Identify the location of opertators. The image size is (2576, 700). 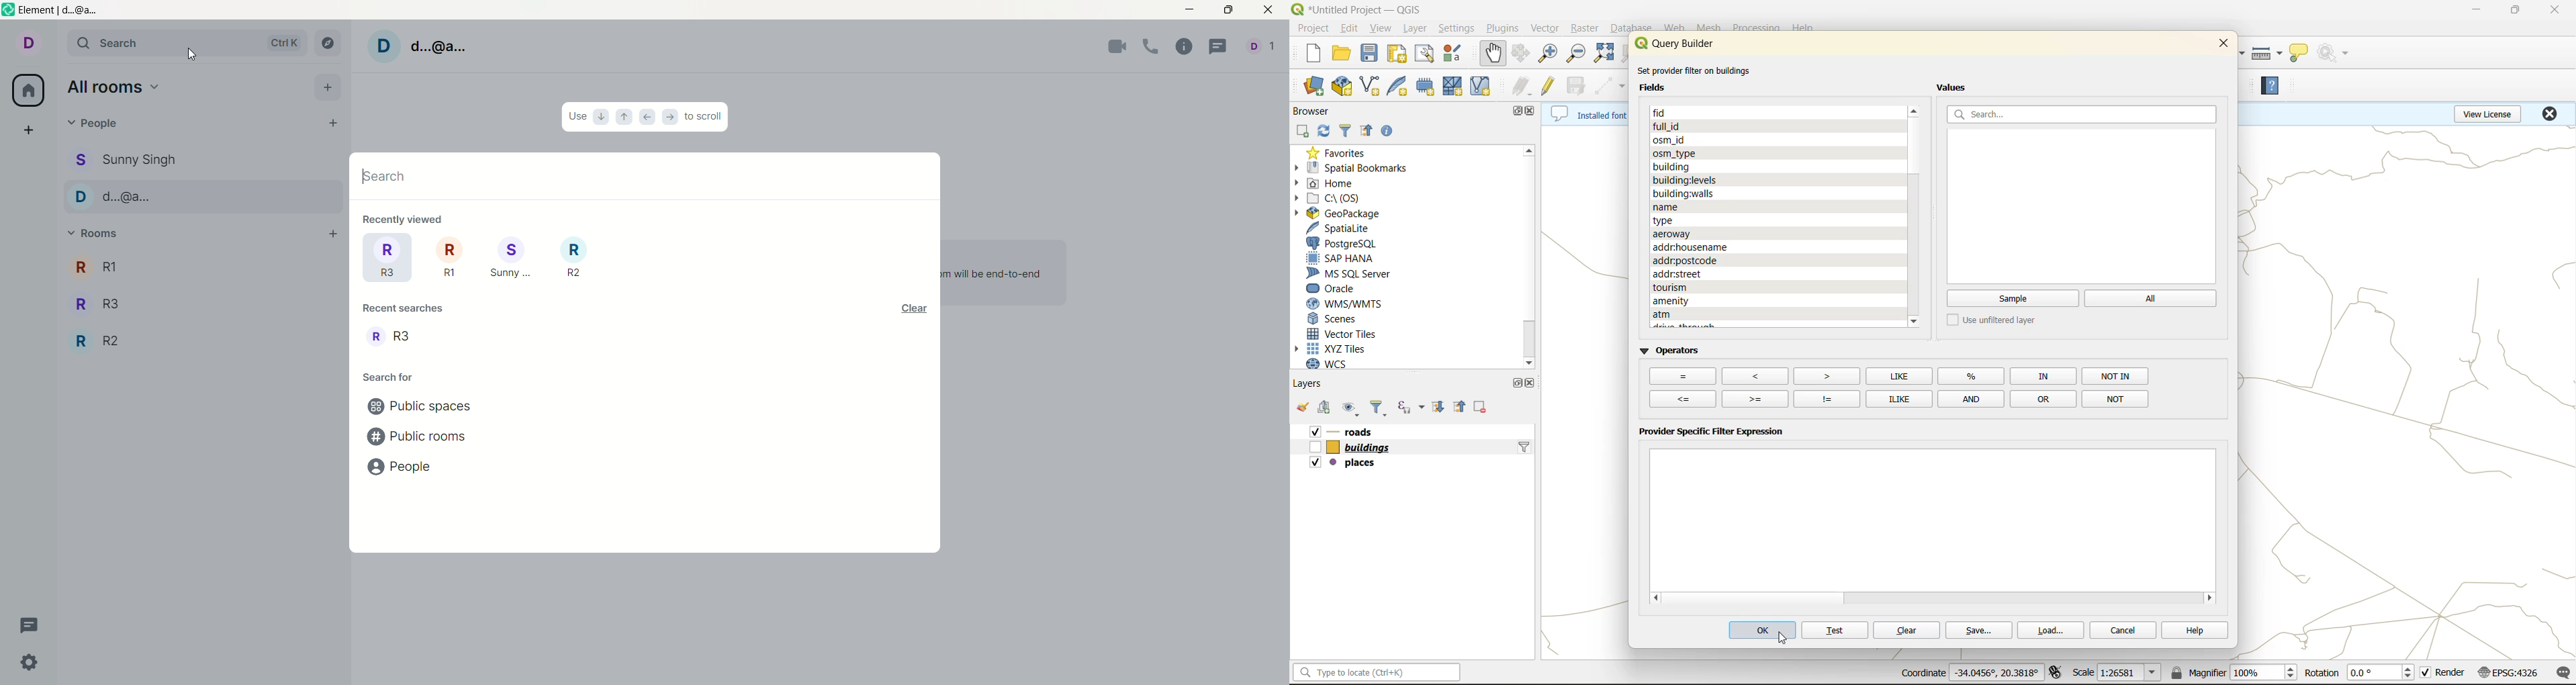
(1973, 375).